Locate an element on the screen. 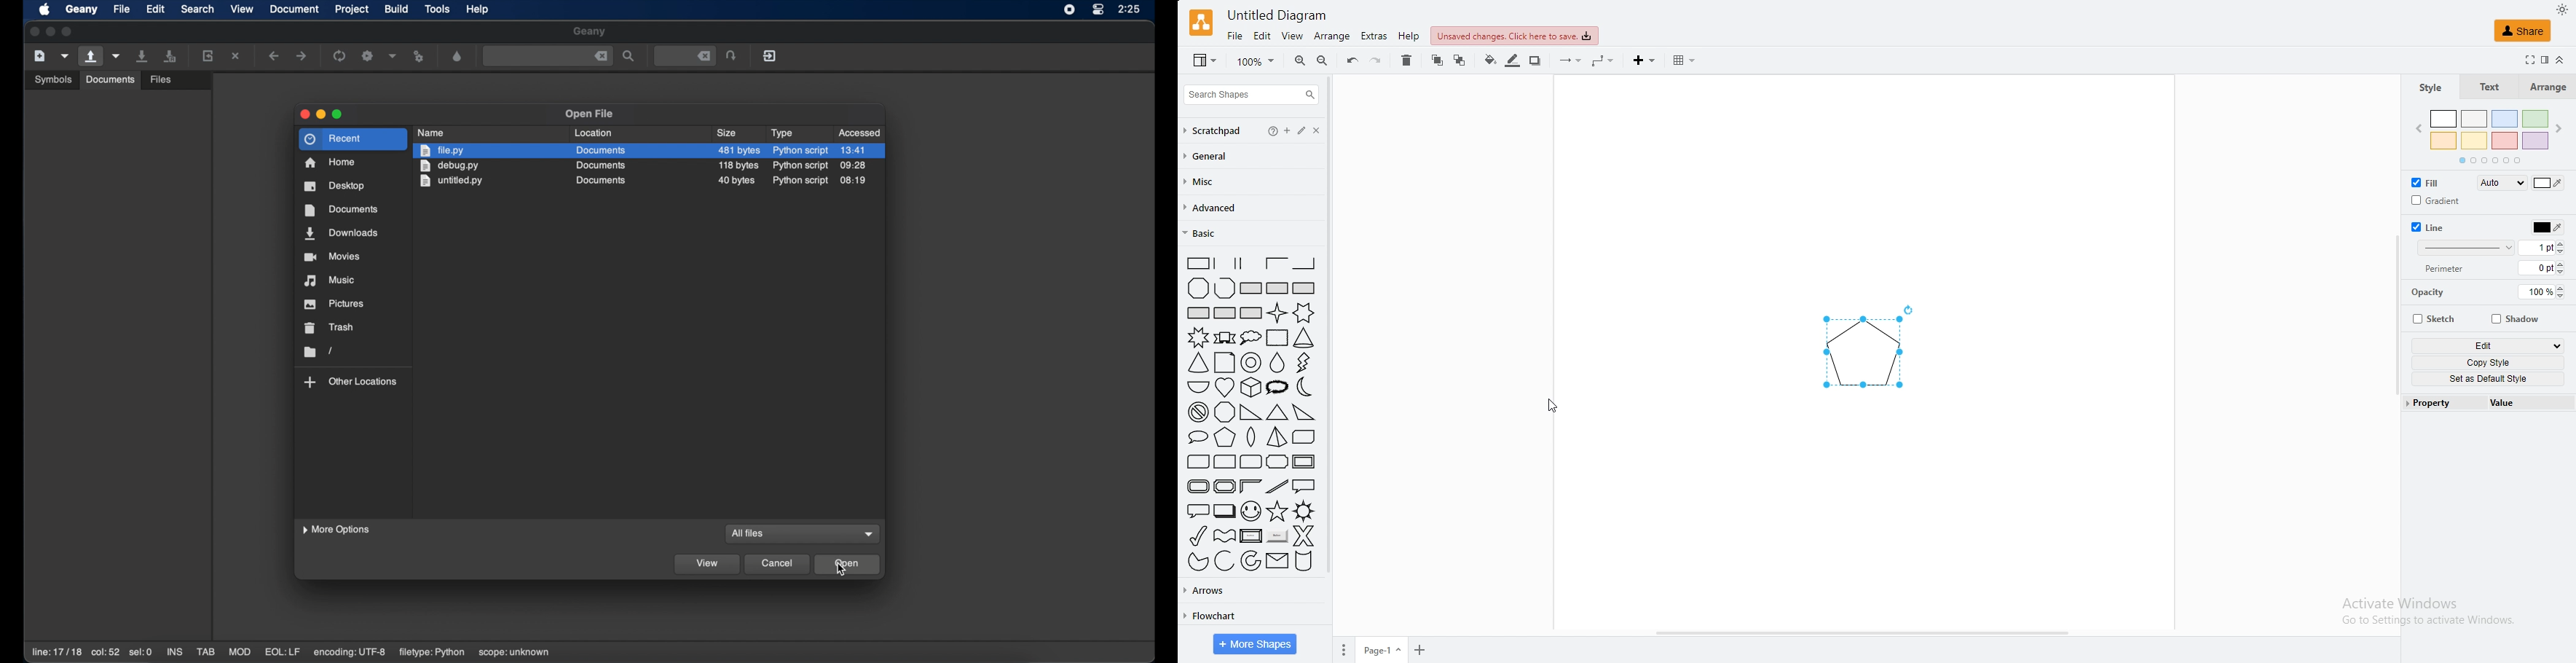  banner is located at coordinates (1224, 337).